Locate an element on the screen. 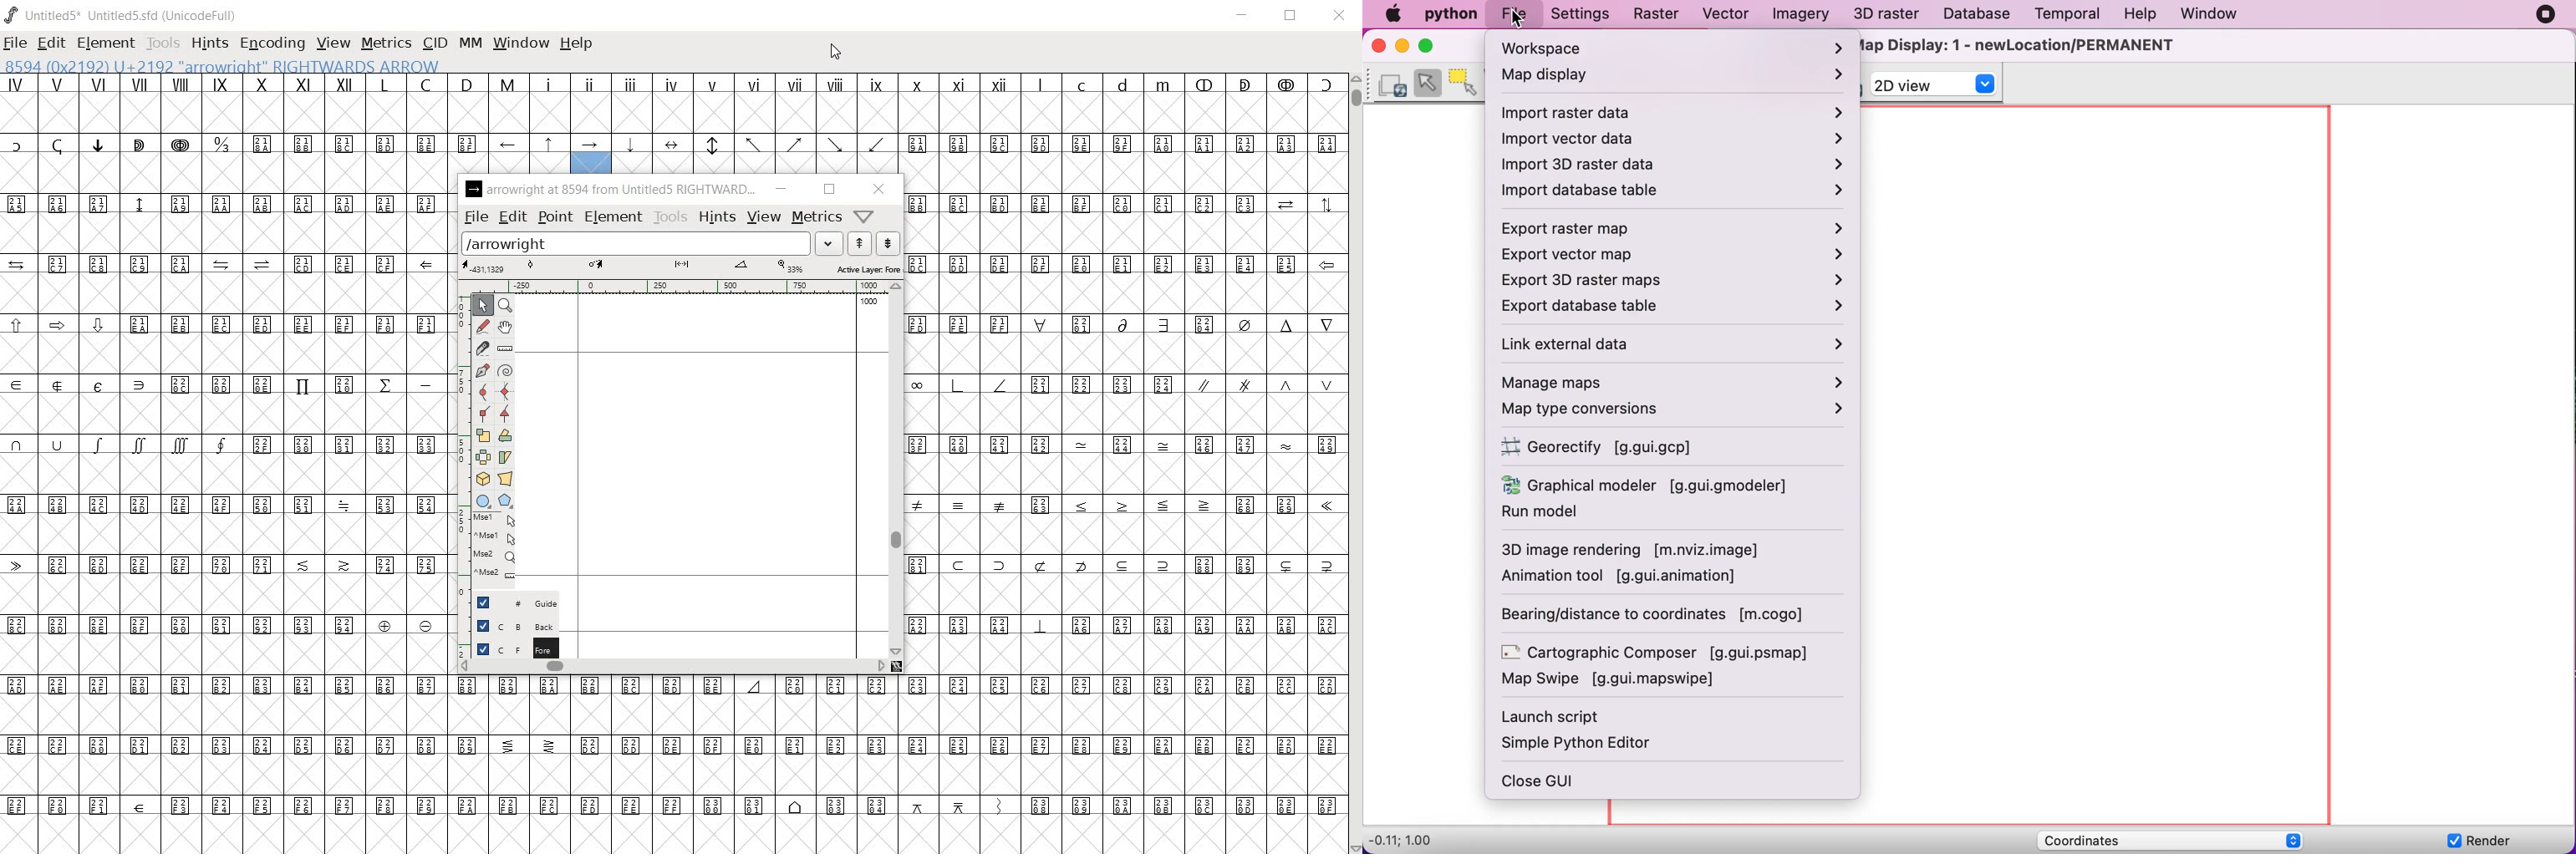 This screenshot has height=868, width=2576. Guide is located at coordinates (508, 602).